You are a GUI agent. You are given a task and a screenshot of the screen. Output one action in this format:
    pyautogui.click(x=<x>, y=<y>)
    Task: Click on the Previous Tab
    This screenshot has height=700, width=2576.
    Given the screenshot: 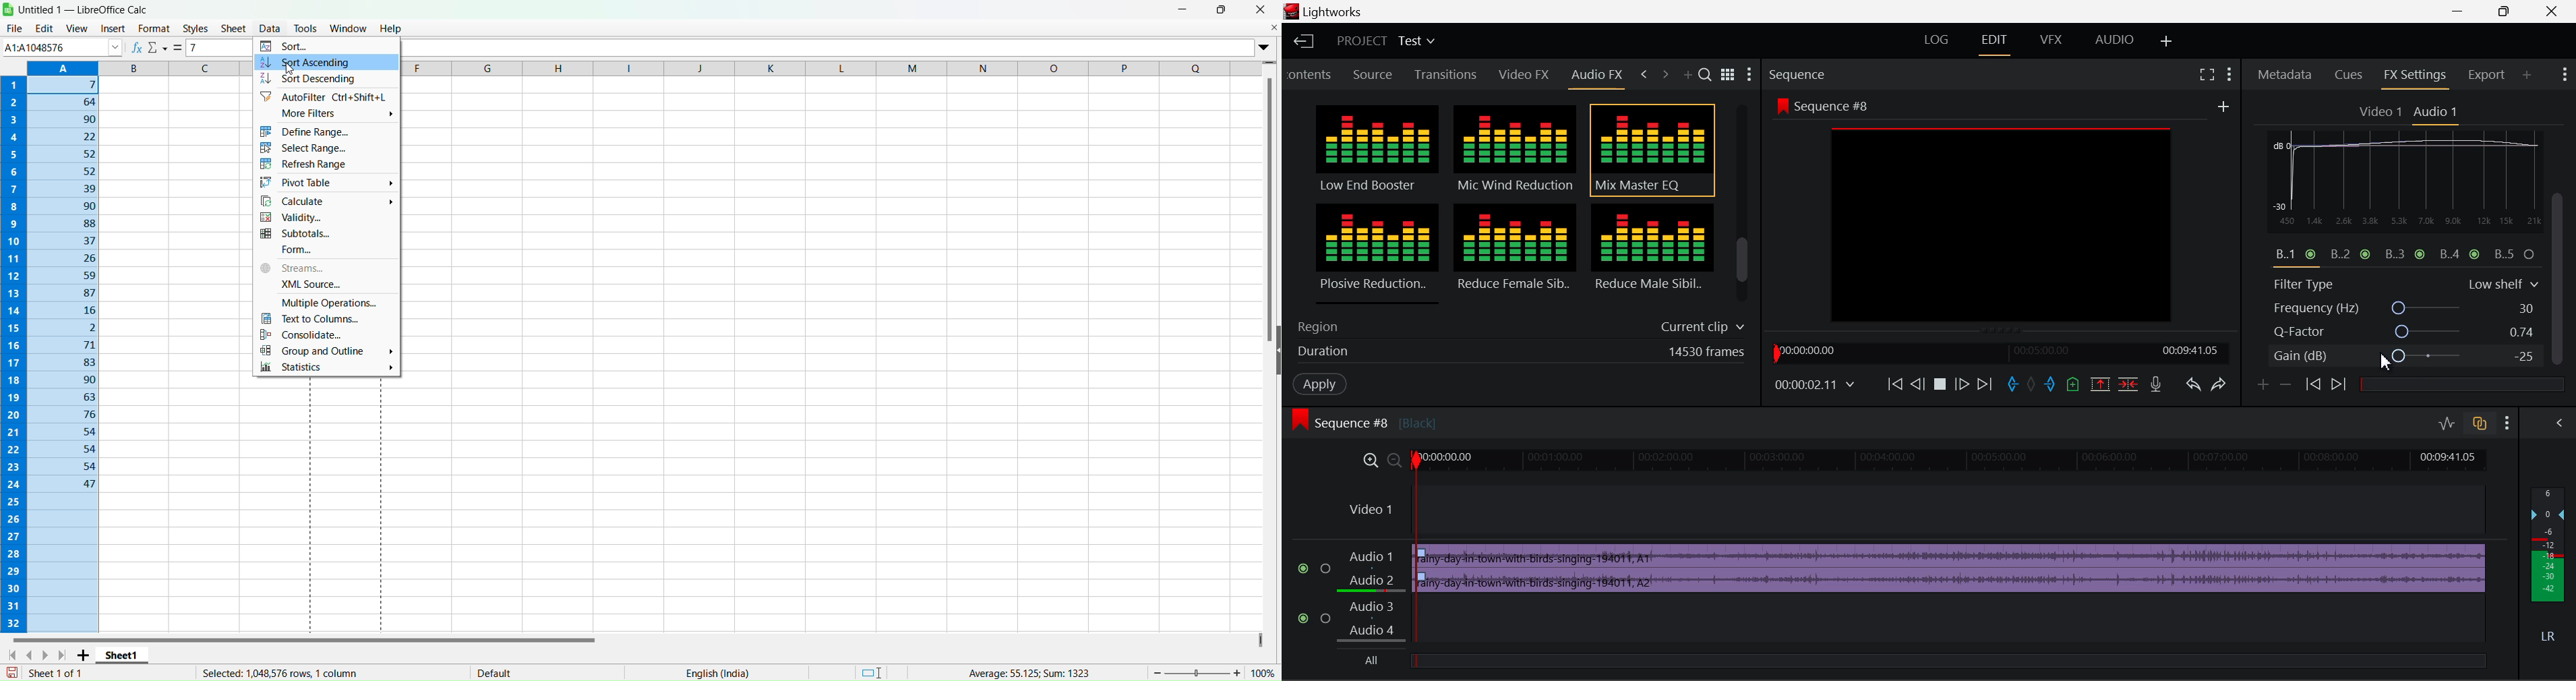 What is the action you would take?
    pyautogui.click(x=1644, y=72)
    